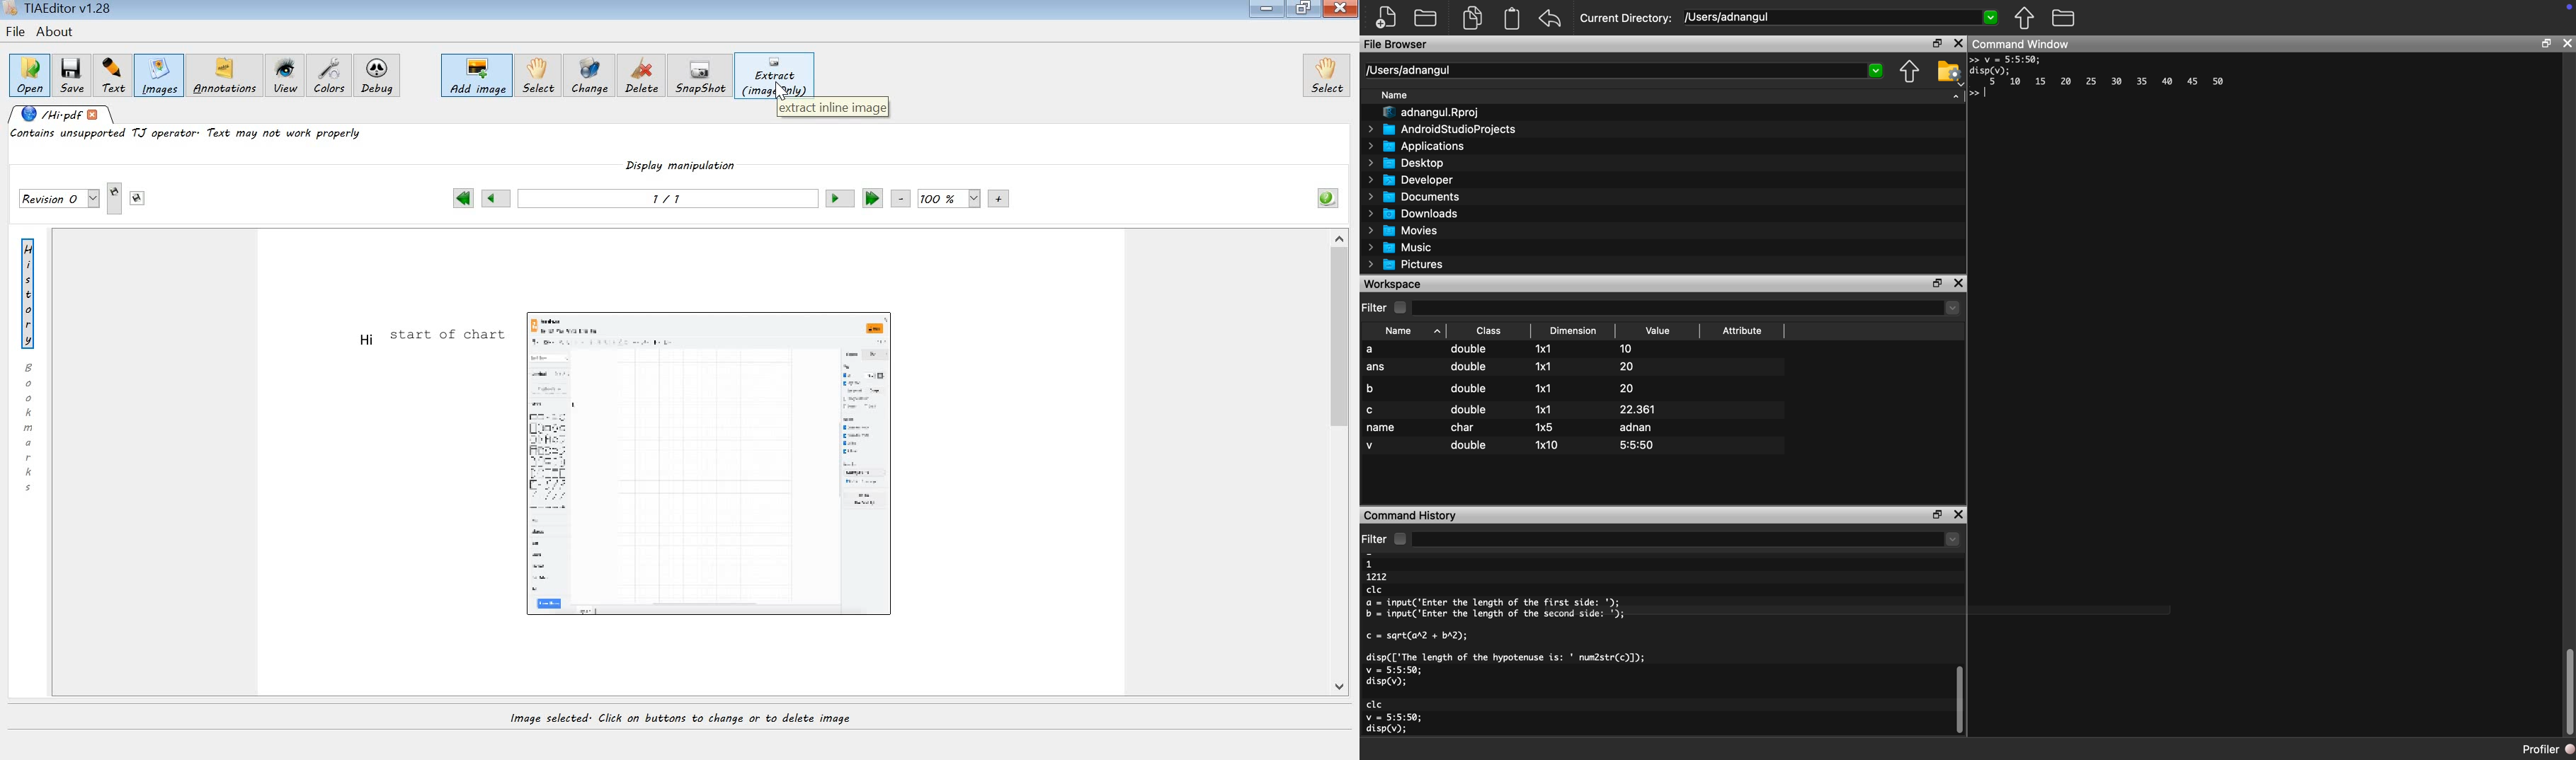  Describe the element at coordinates (1546, 389) in the screenshot. I see `1x1` at that location.